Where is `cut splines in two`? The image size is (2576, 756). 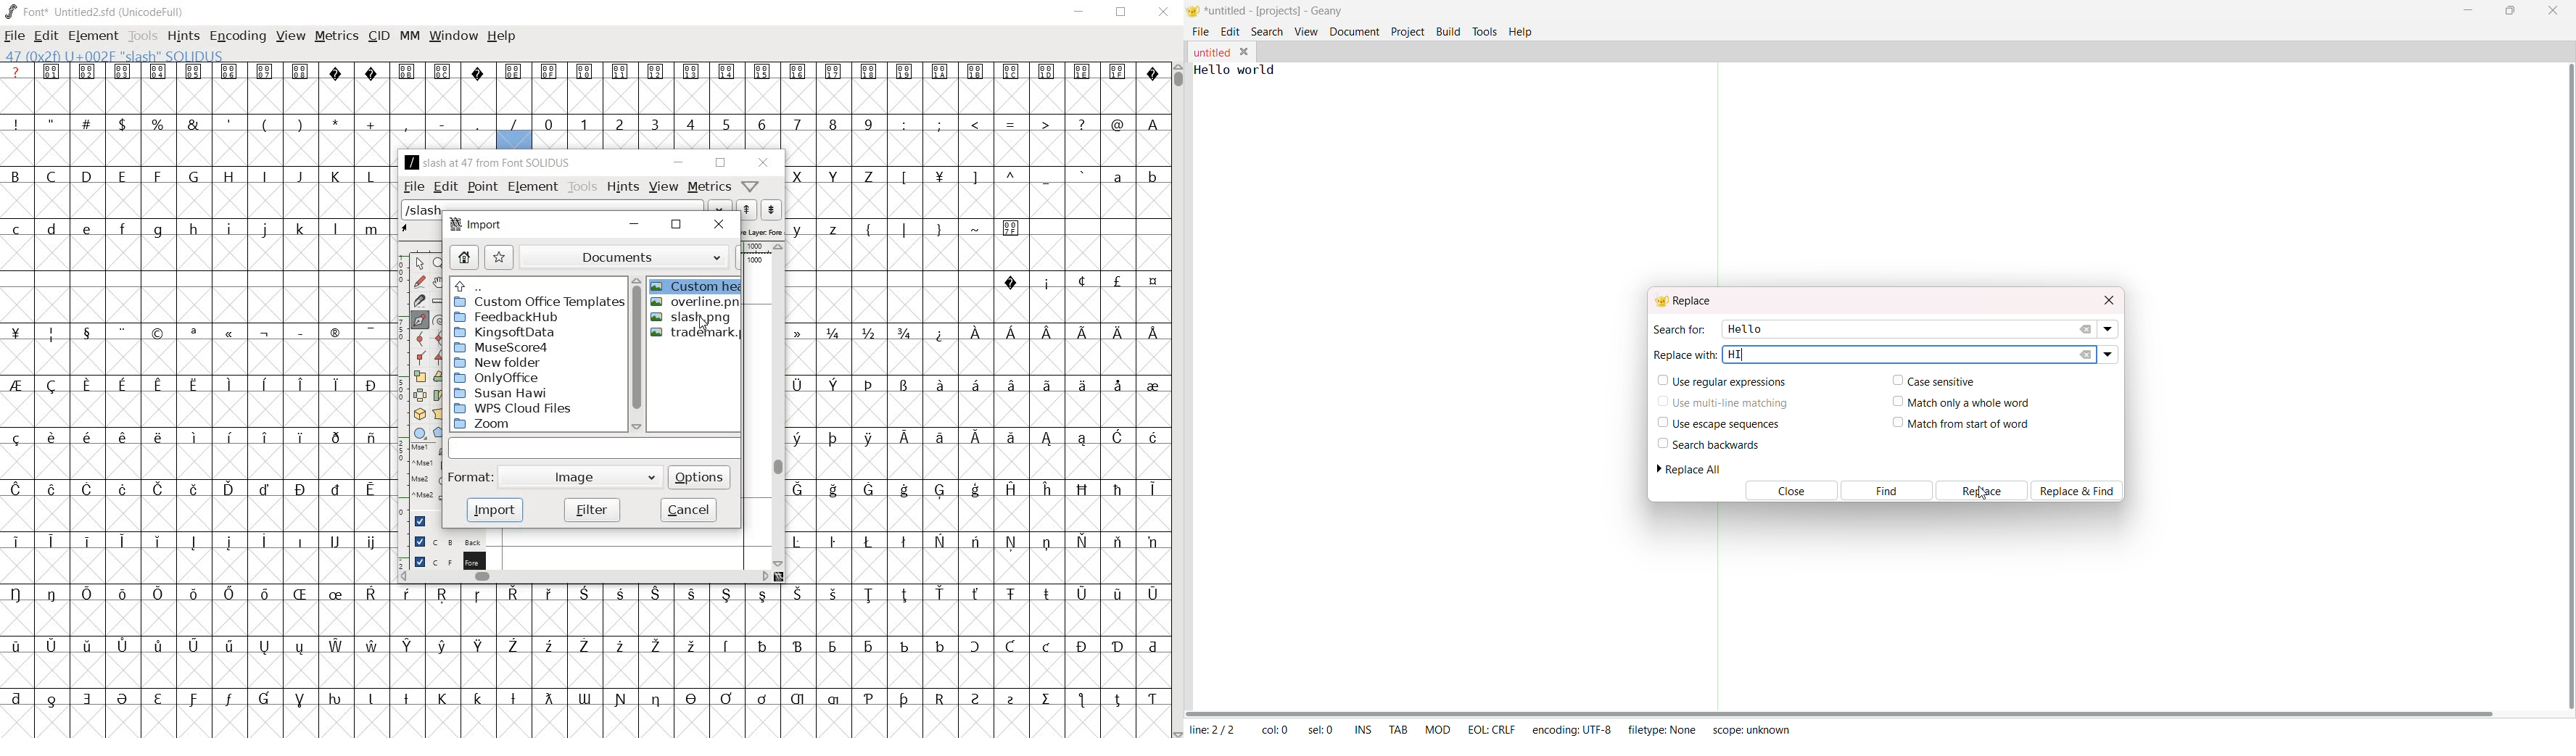
cut splines in two is located at coordinates (418, 302).